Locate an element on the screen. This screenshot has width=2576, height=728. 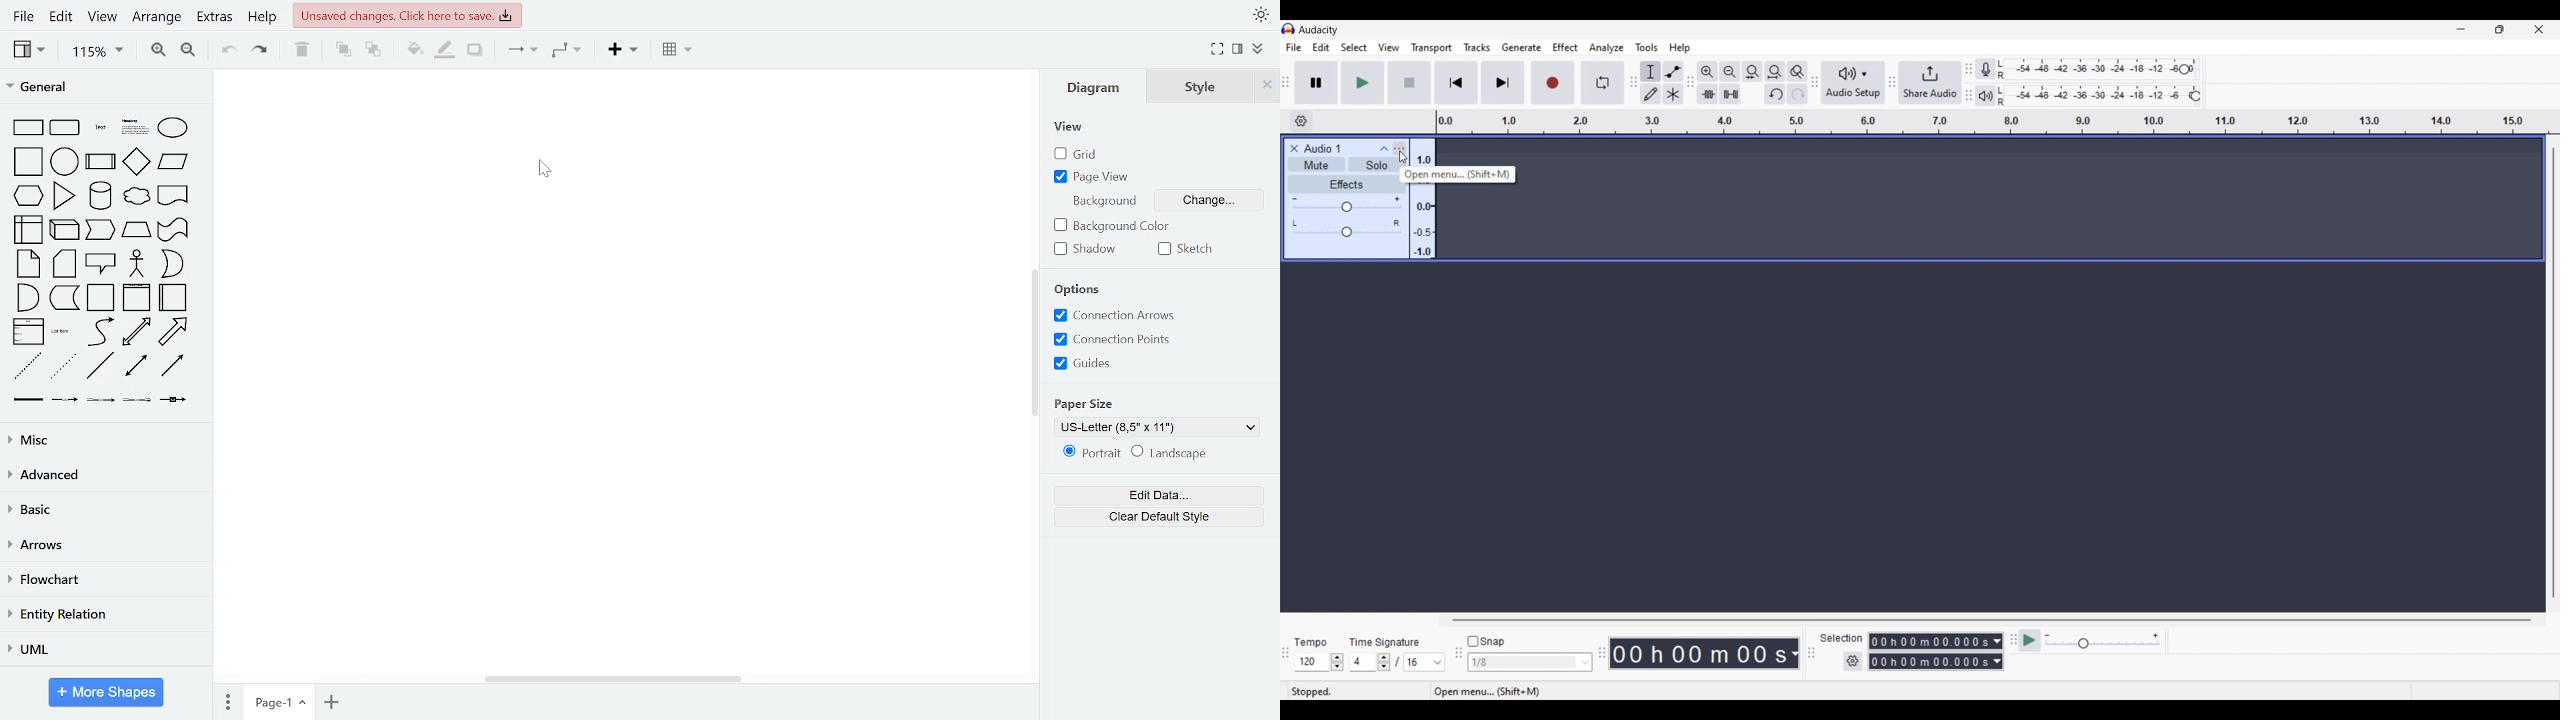
paralellogram is located at coordinates (172, 162).